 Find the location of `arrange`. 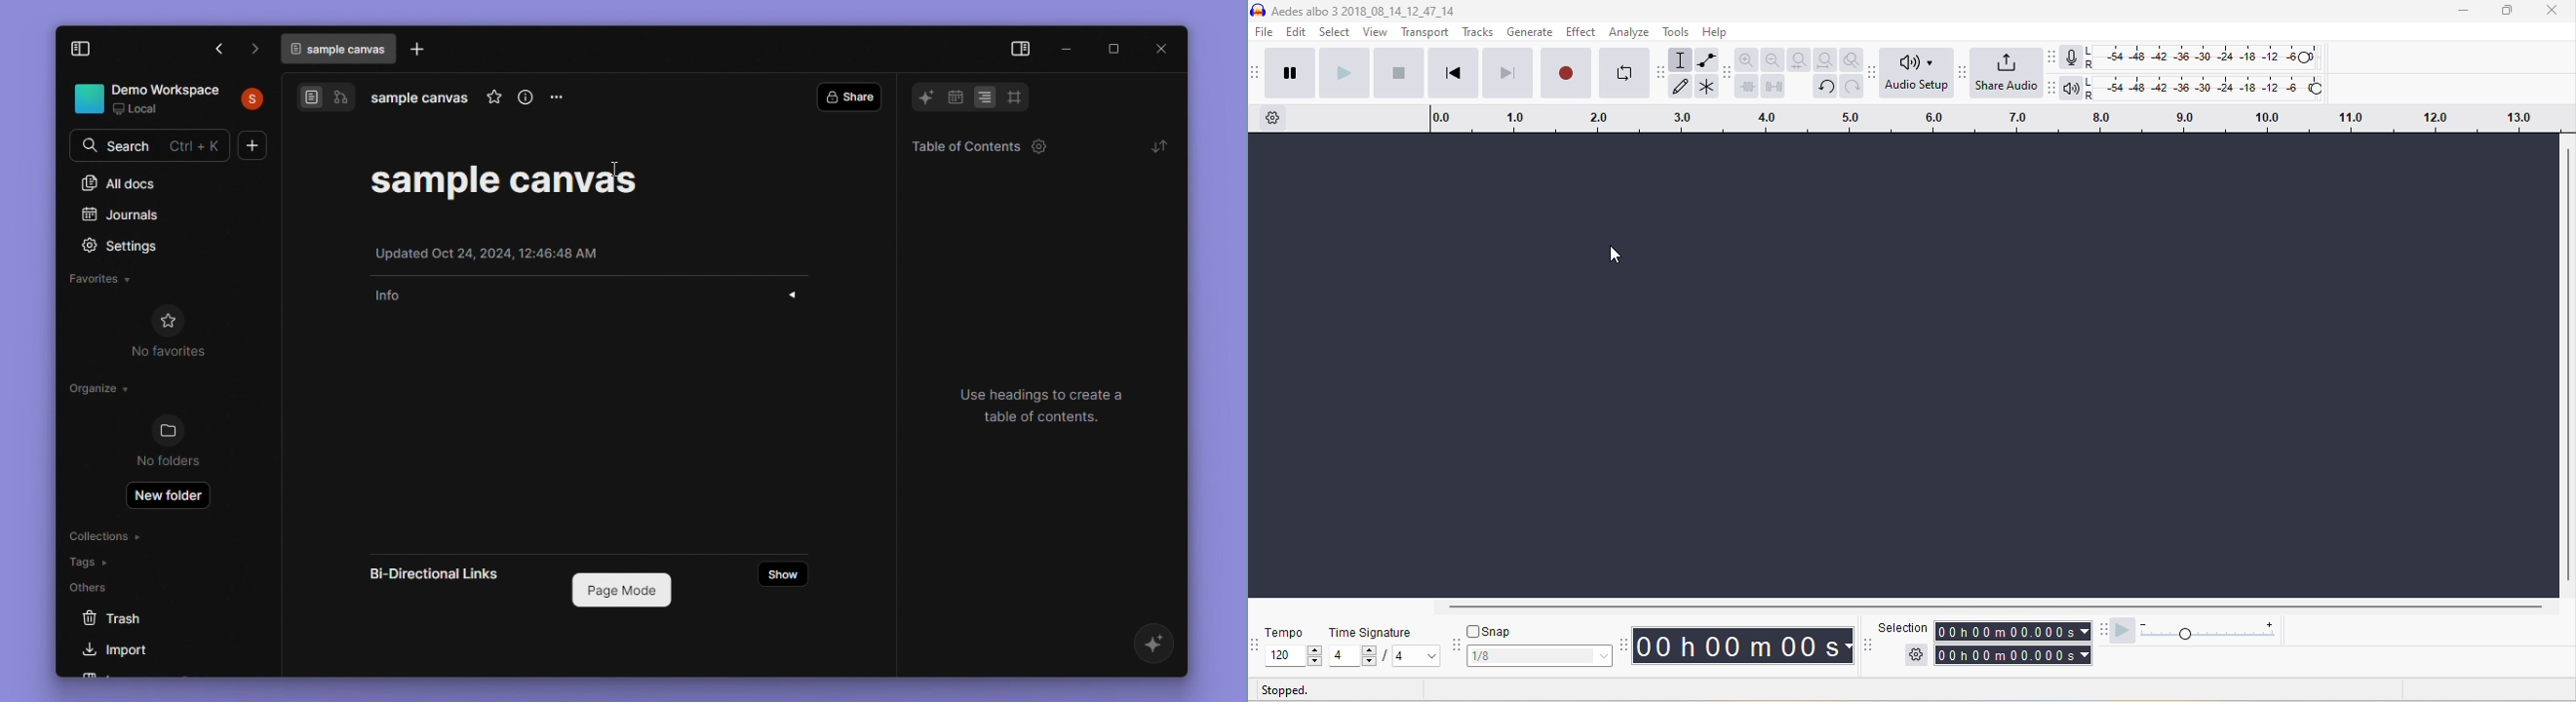

arrange is located at coordinates (1157, 145).